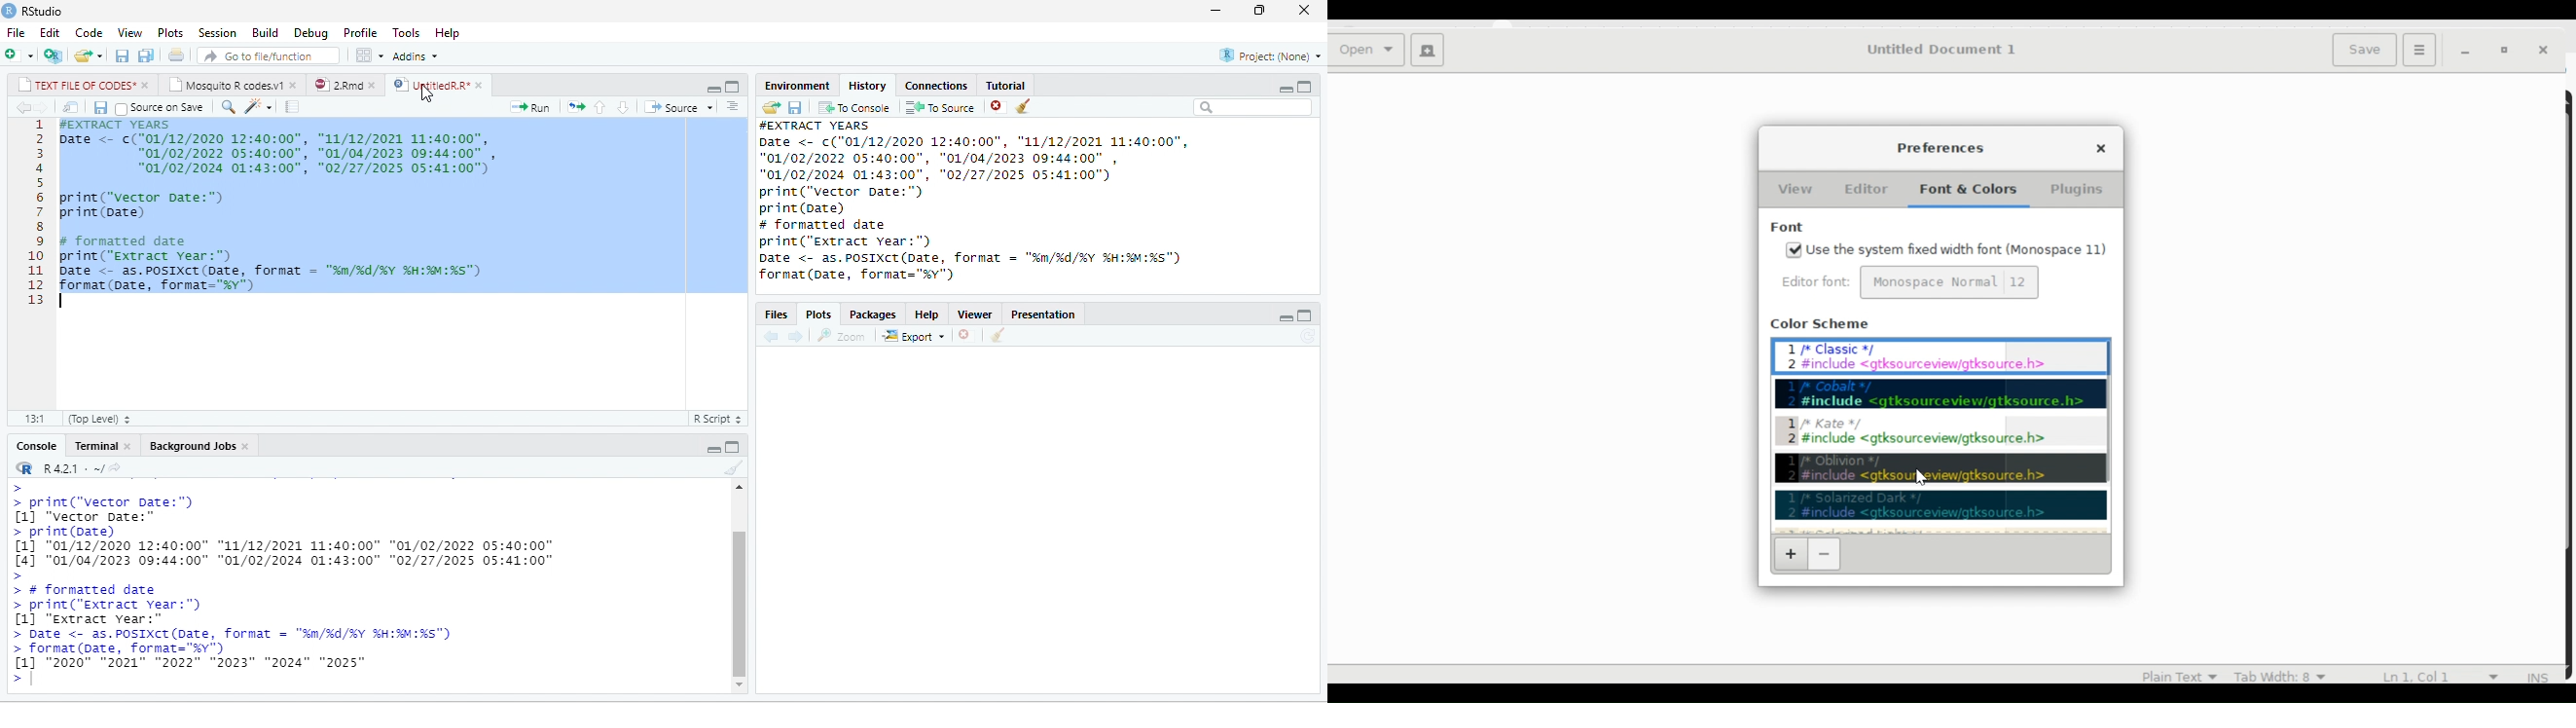 This screenshot has width=2576, height=728. What do you see at coordinates (69, 468) in the screenshot?
I see `R 4.2.1 .~/` at bounding box center [69, 468].